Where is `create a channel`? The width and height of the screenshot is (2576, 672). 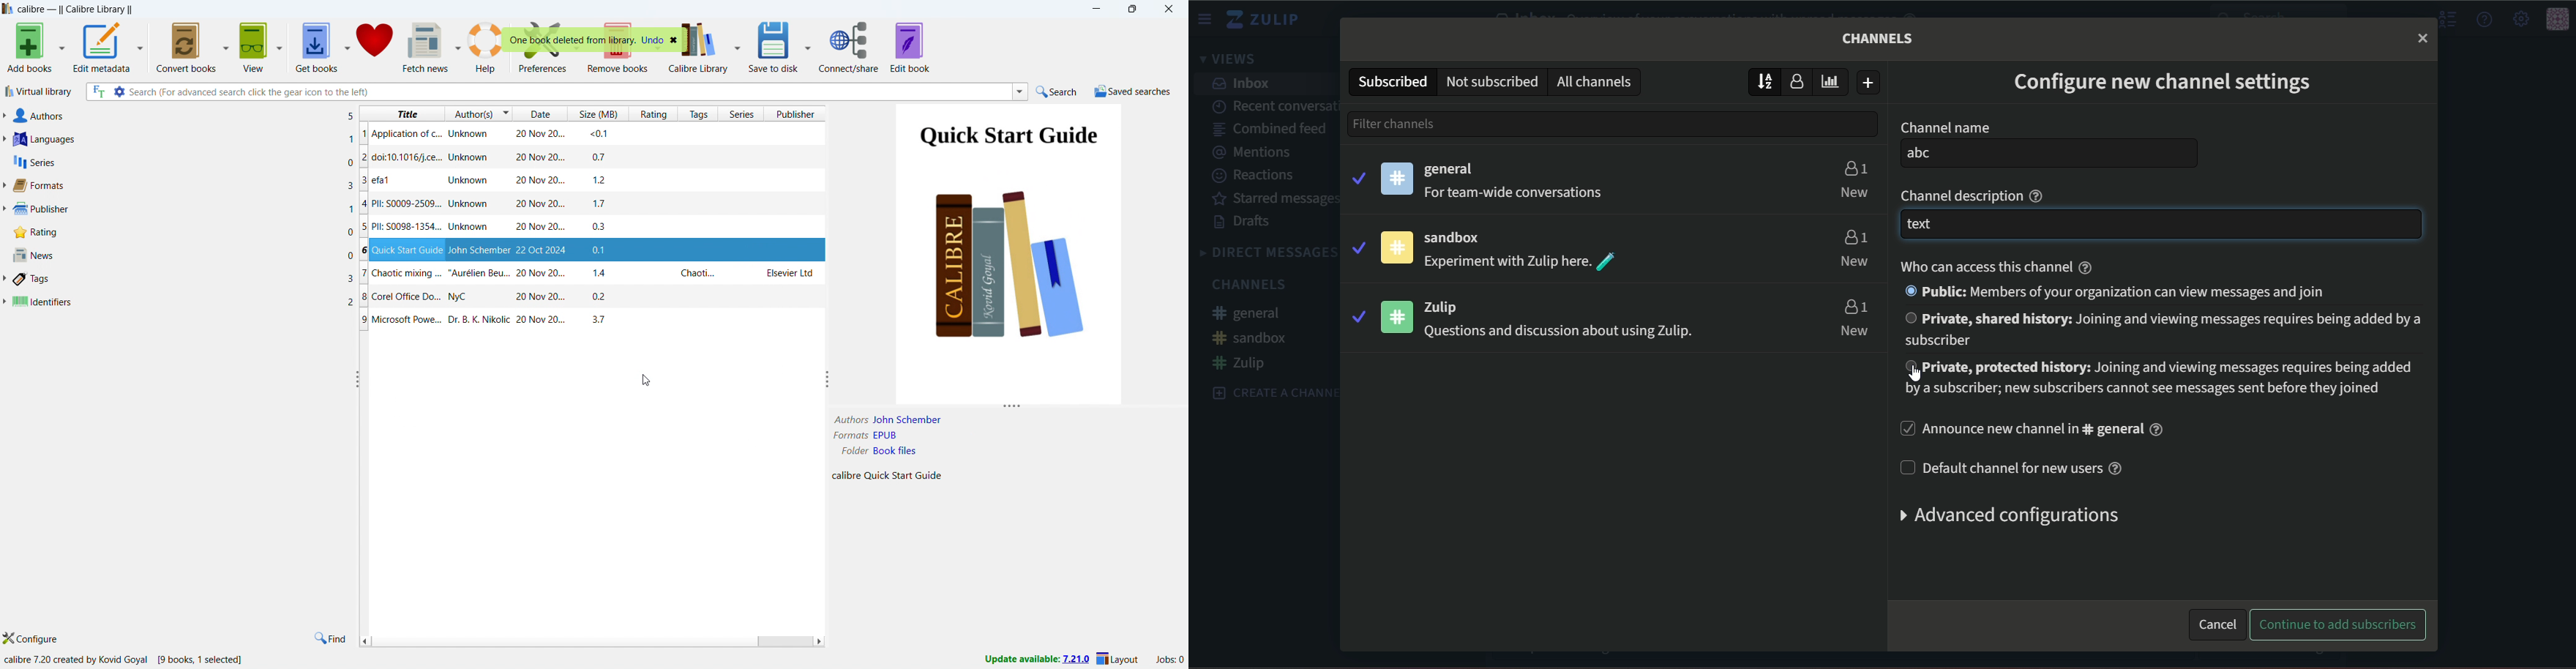 create a channel is located at coordinates (1268, 392).